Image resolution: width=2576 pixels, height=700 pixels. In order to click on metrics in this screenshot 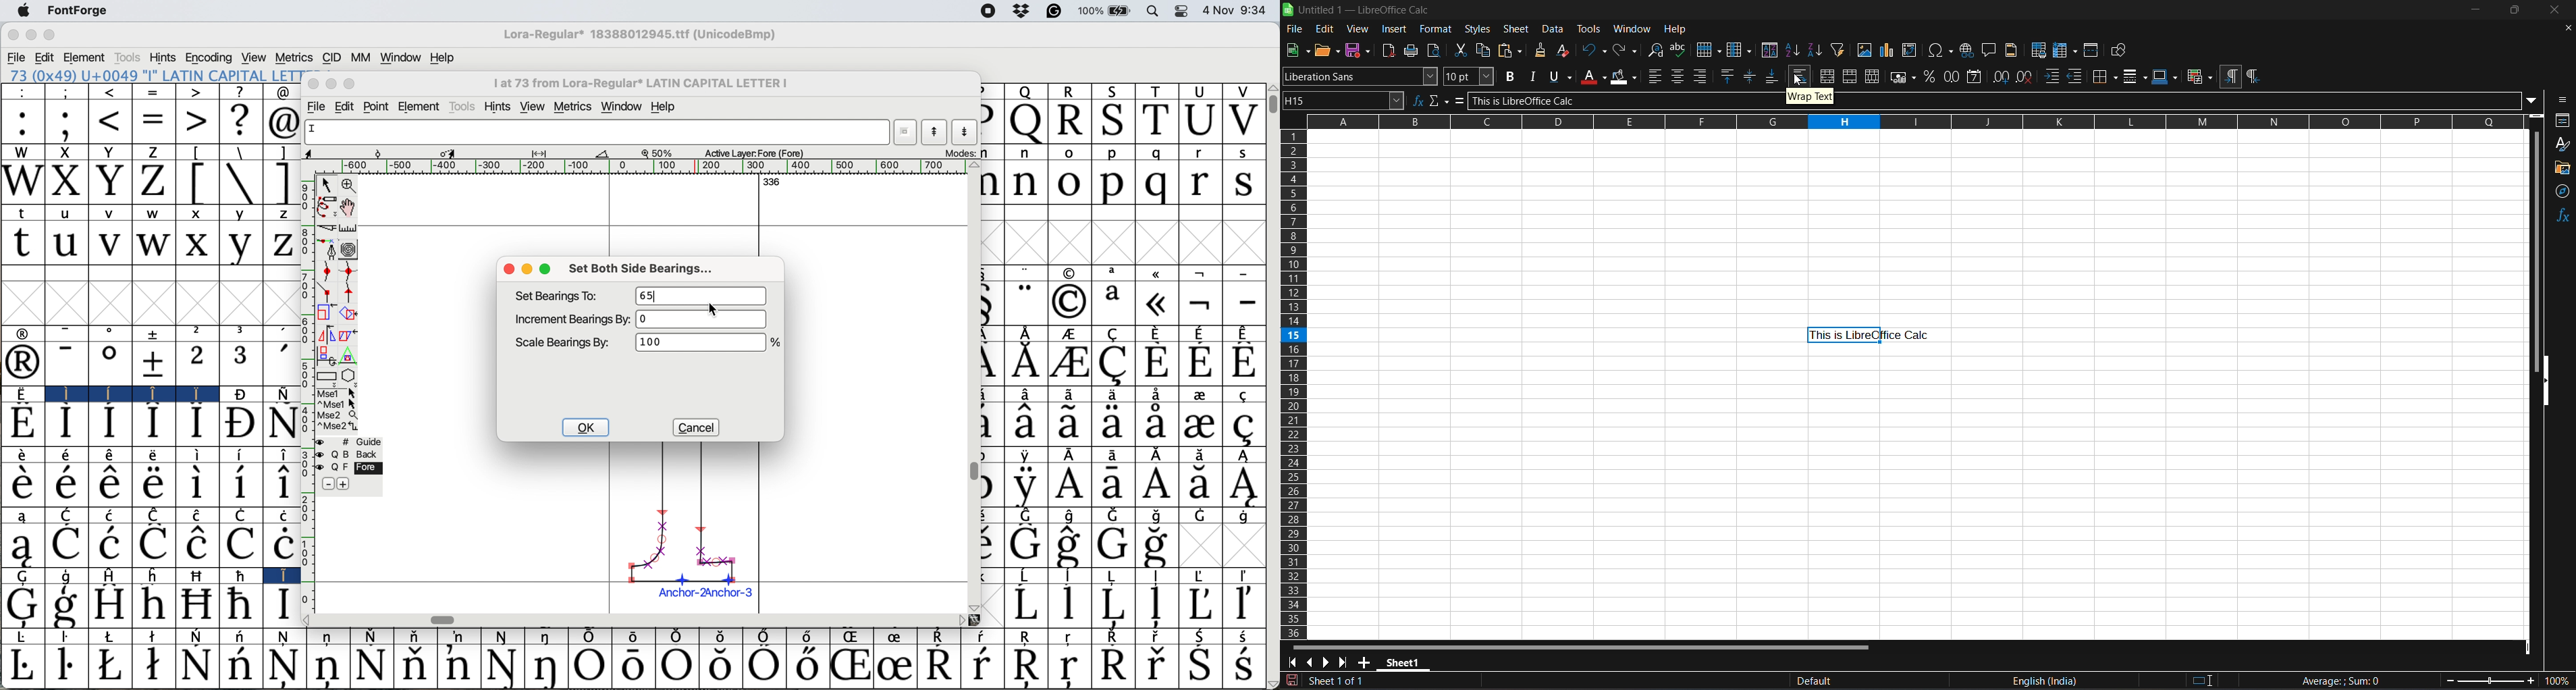, I will do `click(293, 58)`.